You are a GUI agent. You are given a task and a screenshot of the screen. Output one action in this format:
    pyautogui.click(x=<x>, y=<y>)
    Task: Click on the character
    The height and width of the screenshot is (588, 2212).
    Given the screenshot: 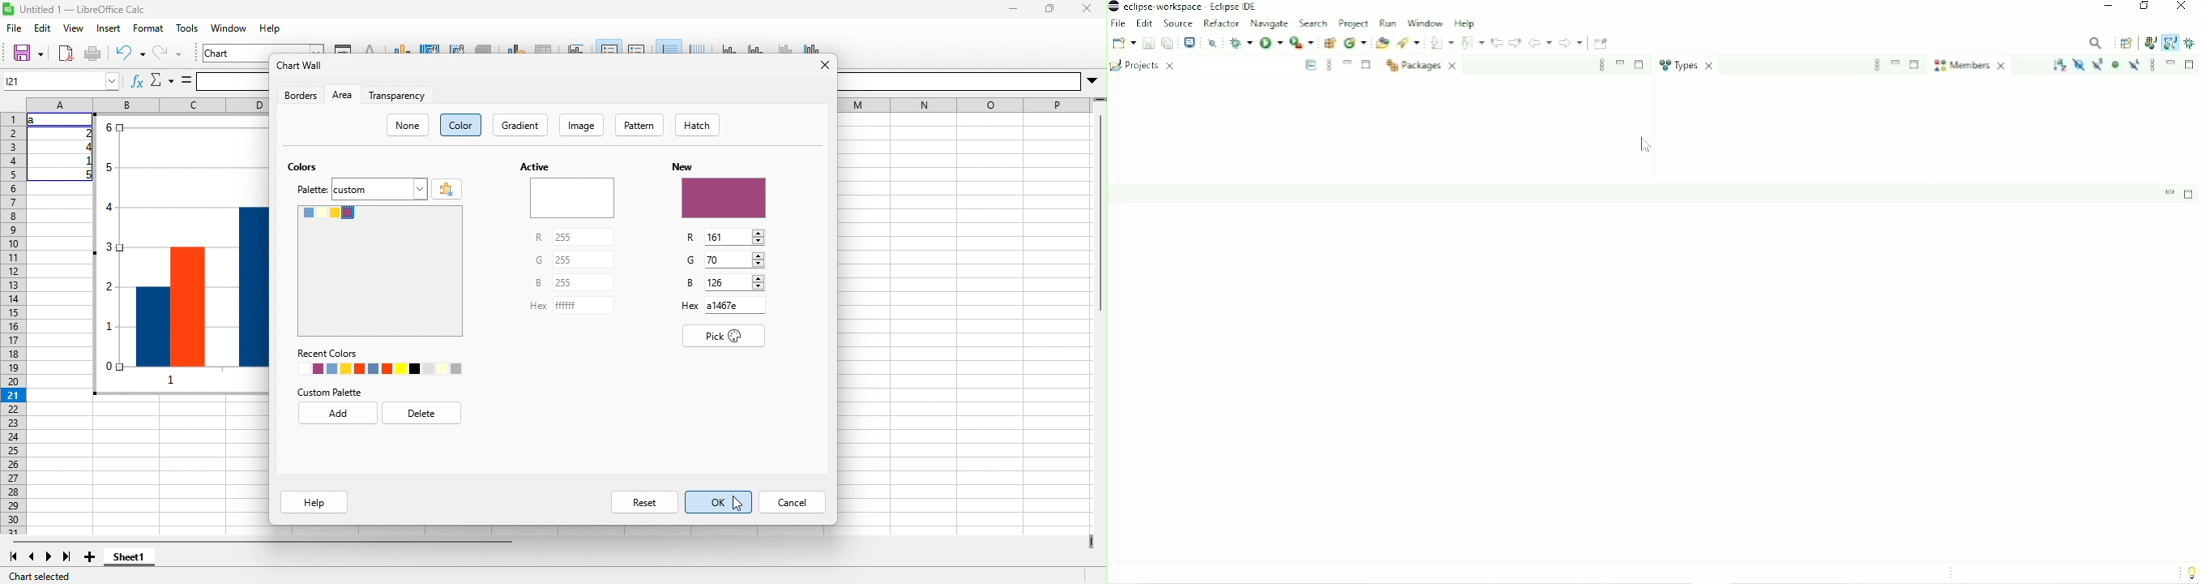 What is the action you would take?
    pyautogui.click(x=371, y=48)
    